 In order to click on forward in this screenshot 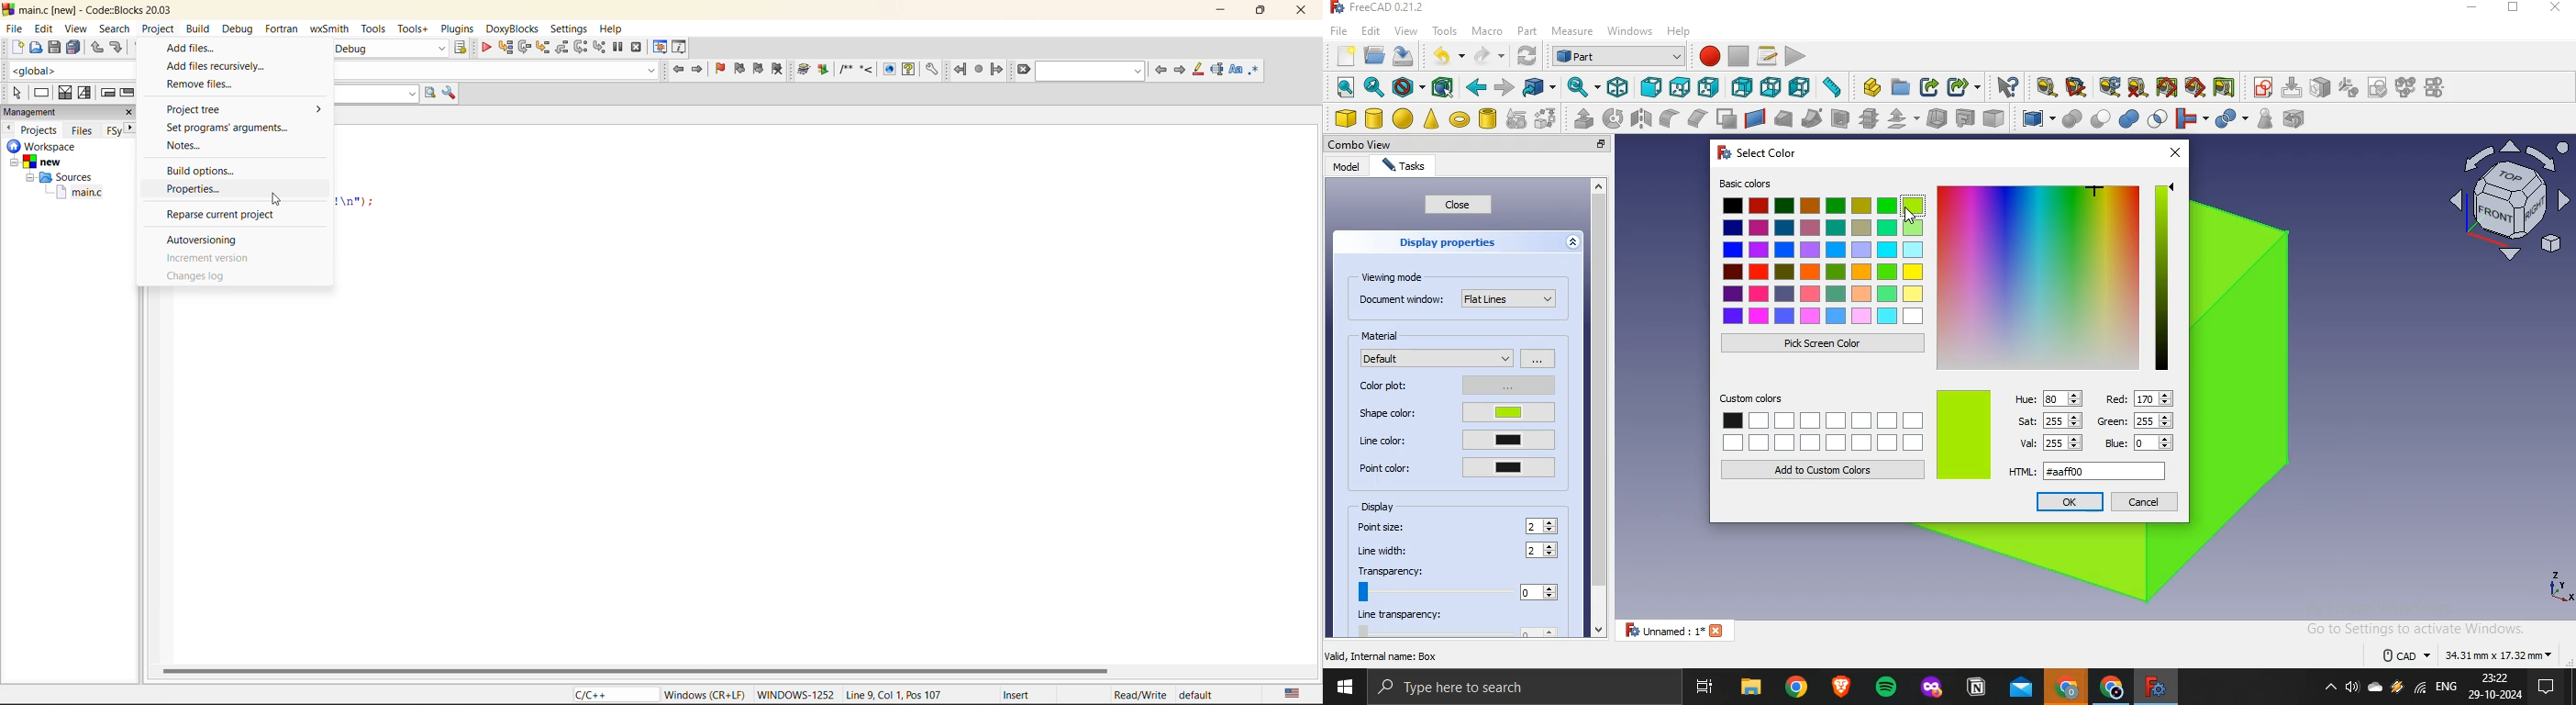, I will do `click(1505, 87)`.